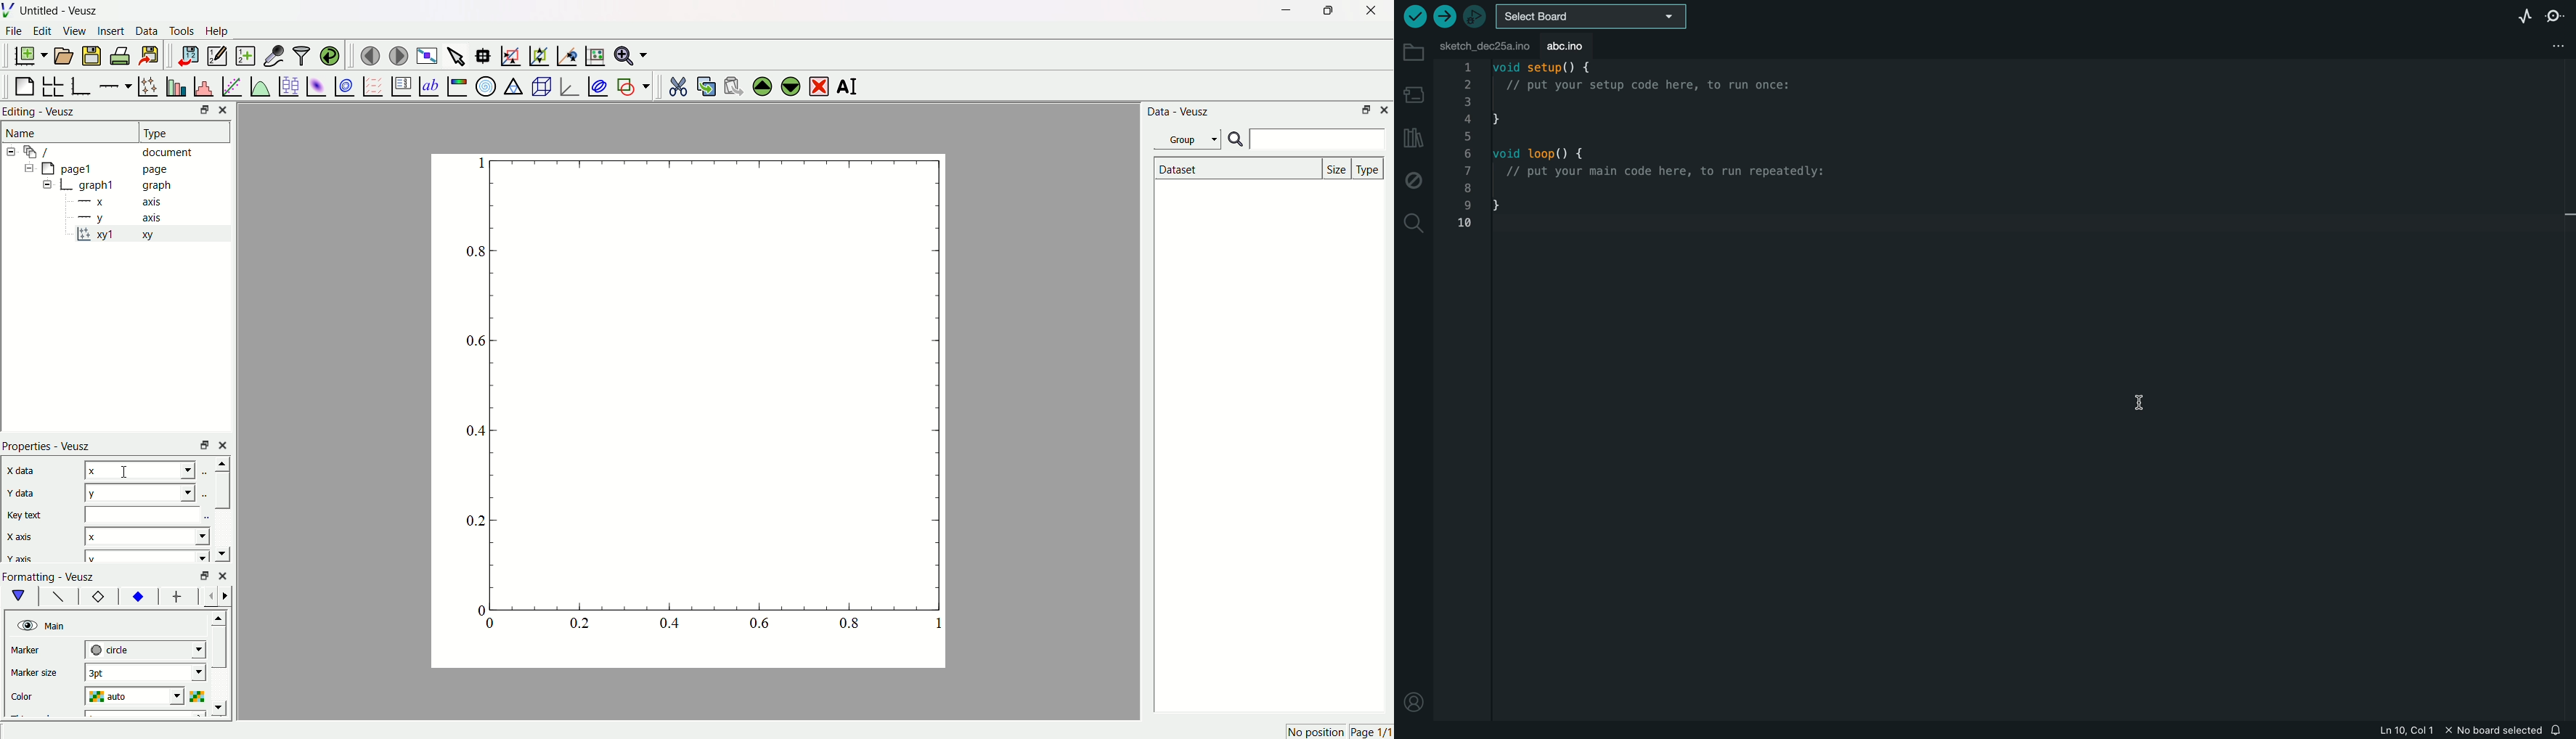 This screenshot has width=2576, height=756. Describe the element at coordinates (28, 494) in the screenshot. I see `Y data` at that location.